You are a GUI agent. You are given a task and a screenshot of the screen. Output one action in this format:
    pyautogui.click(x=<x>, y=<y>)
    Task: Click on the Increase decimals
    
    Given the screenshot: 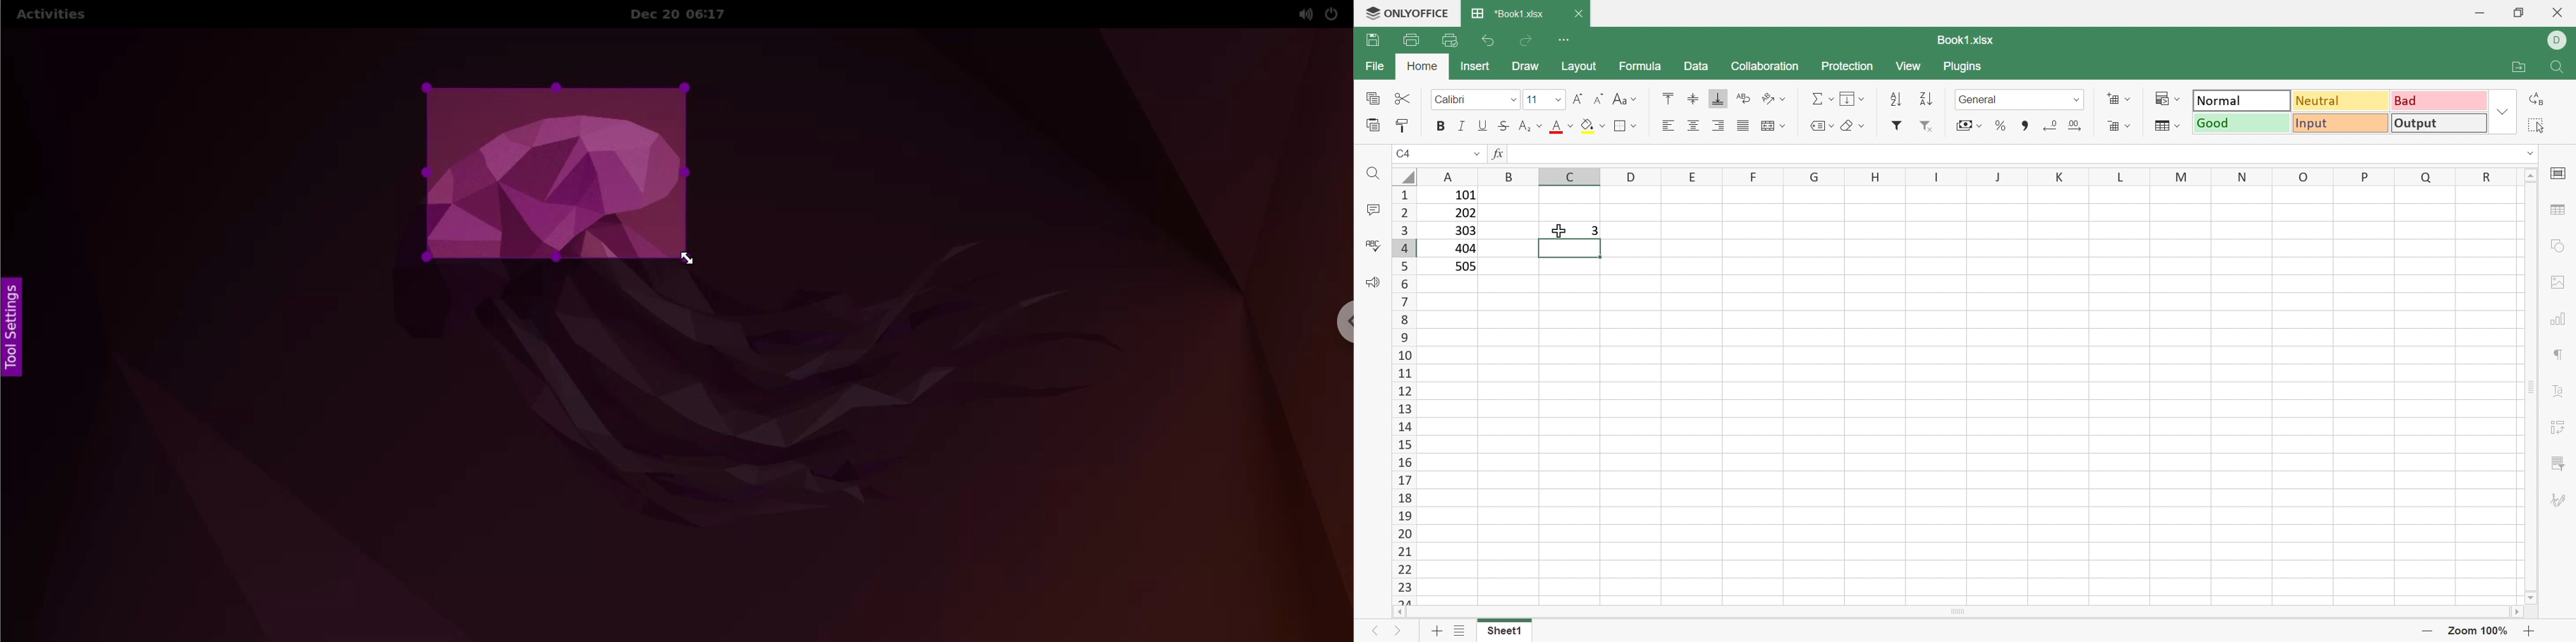 What is the action you would take?
    pyautogui.click(x=2078, y=126)
    